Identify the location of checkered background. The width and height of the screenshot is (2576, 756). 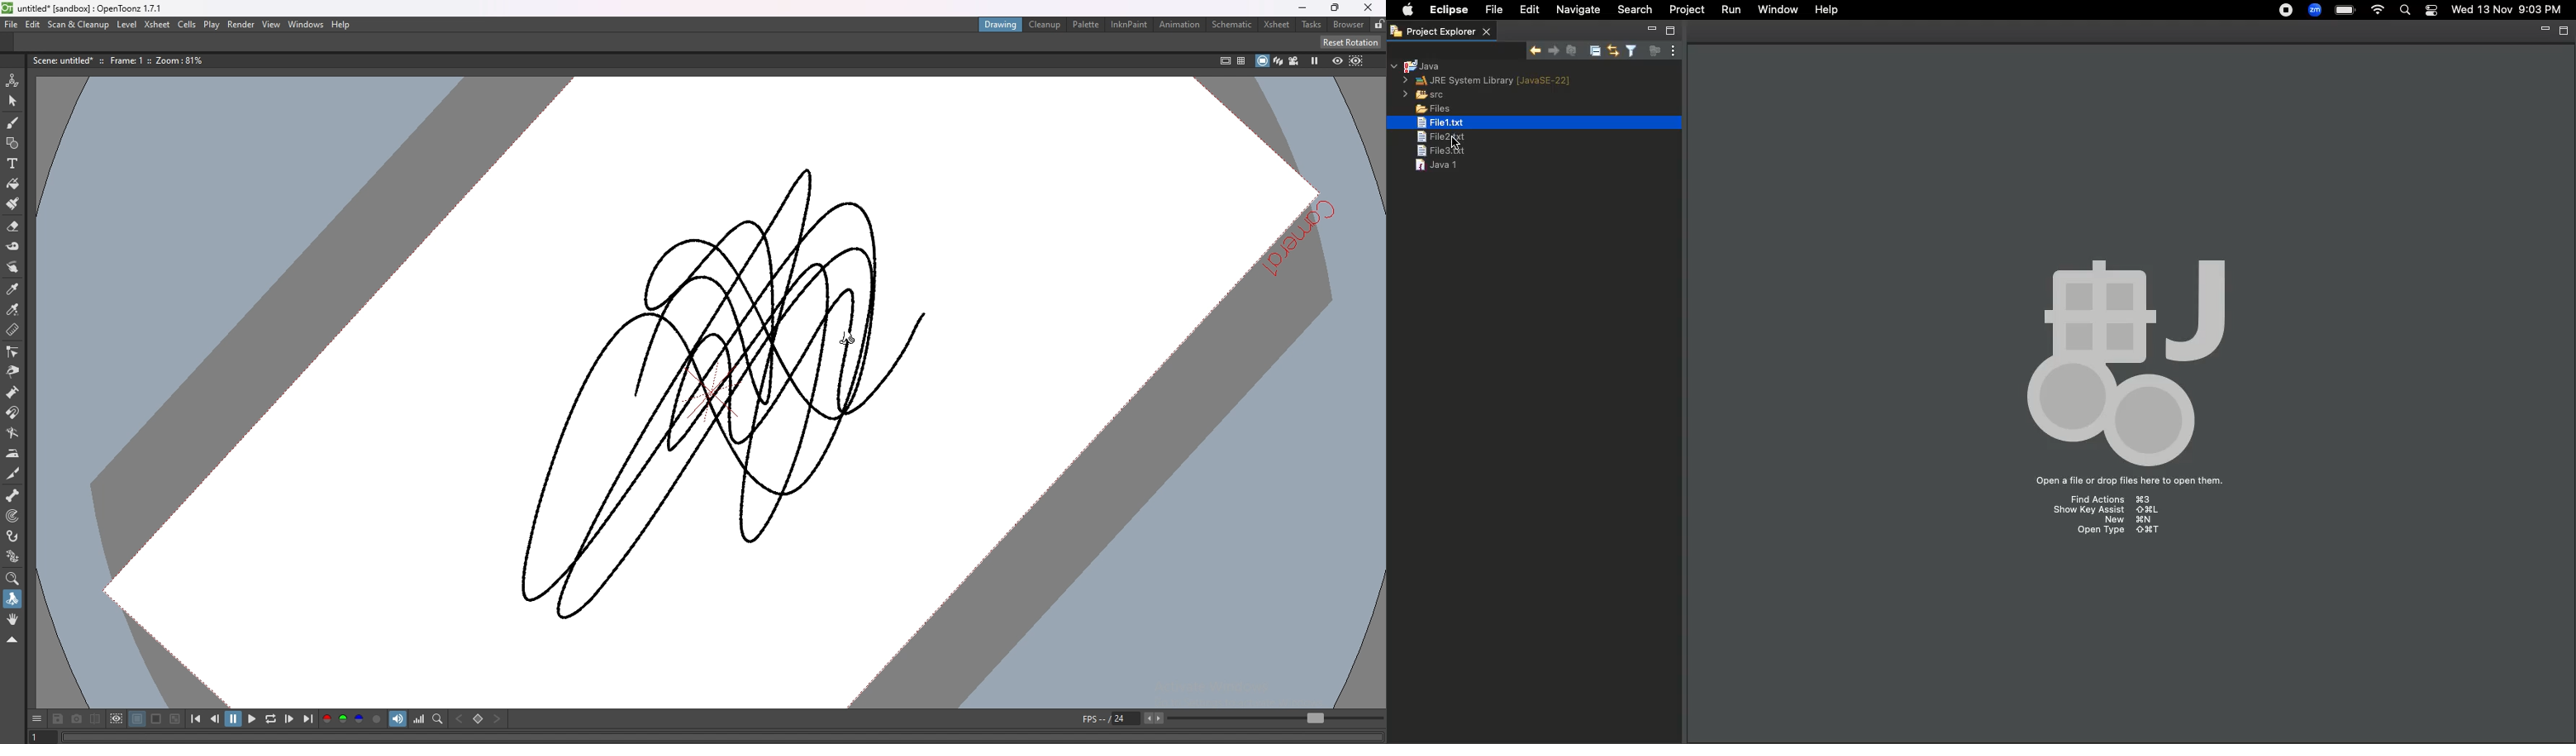
(175, 719).